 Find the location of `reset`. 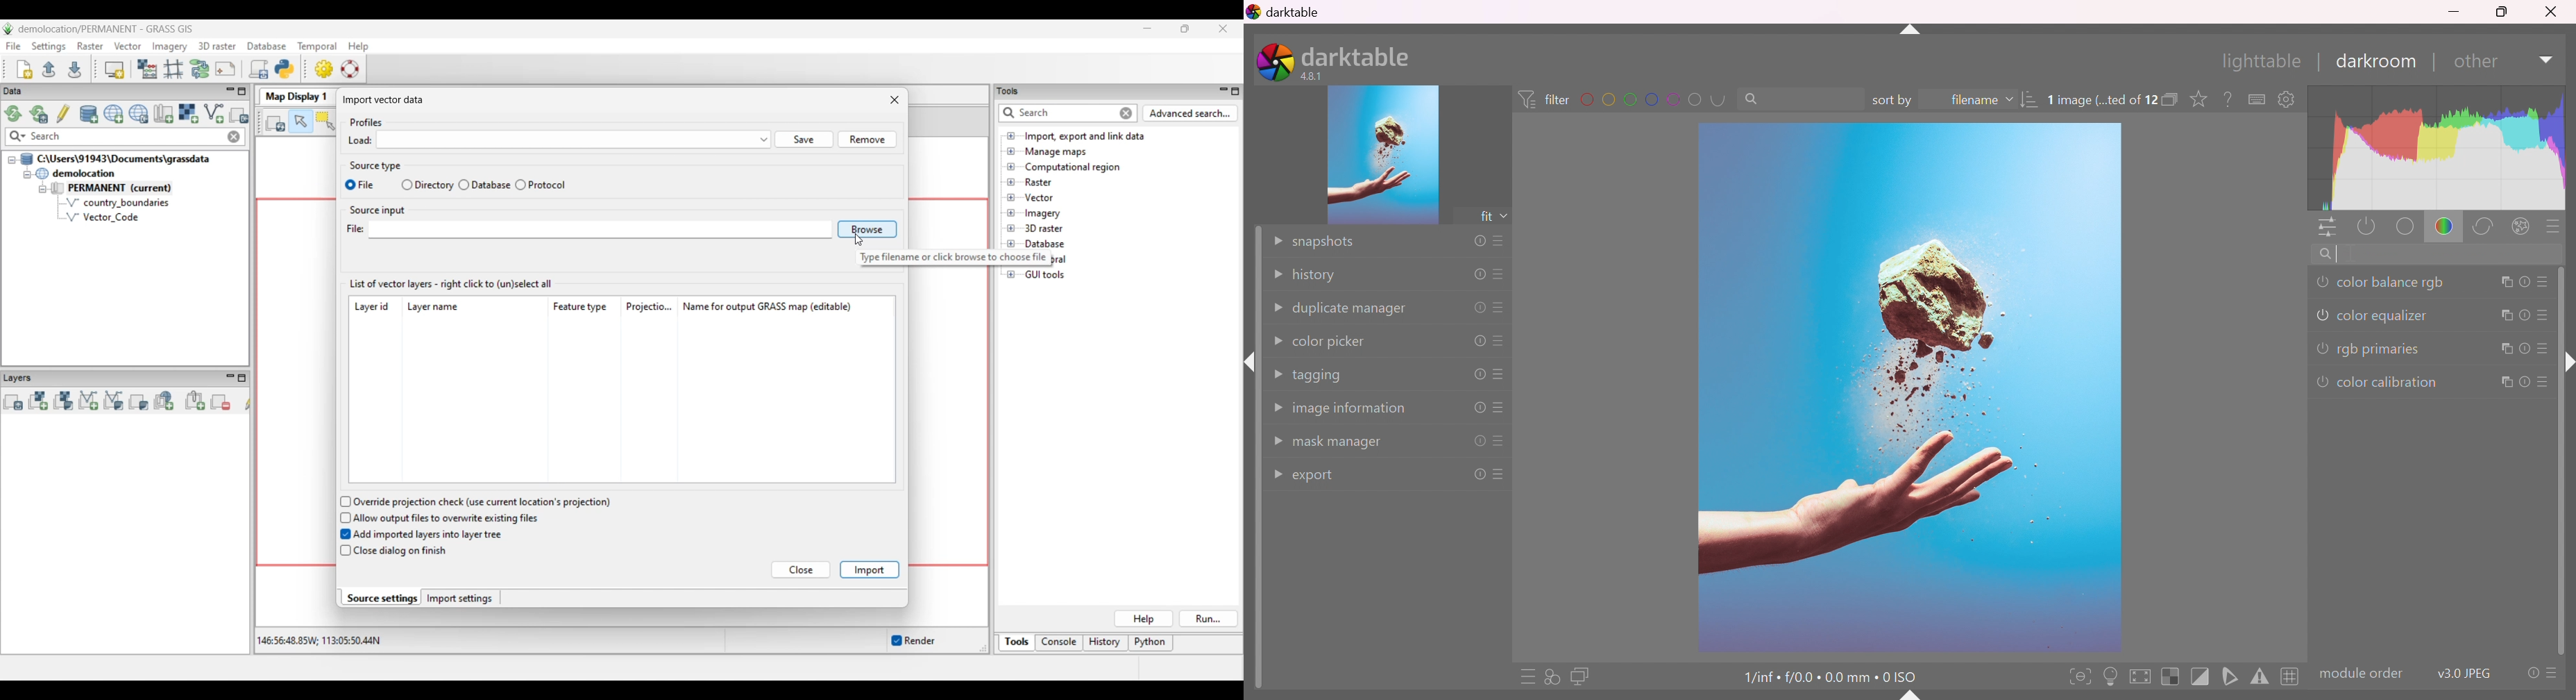

reset is located at coordinates (1480, 408).